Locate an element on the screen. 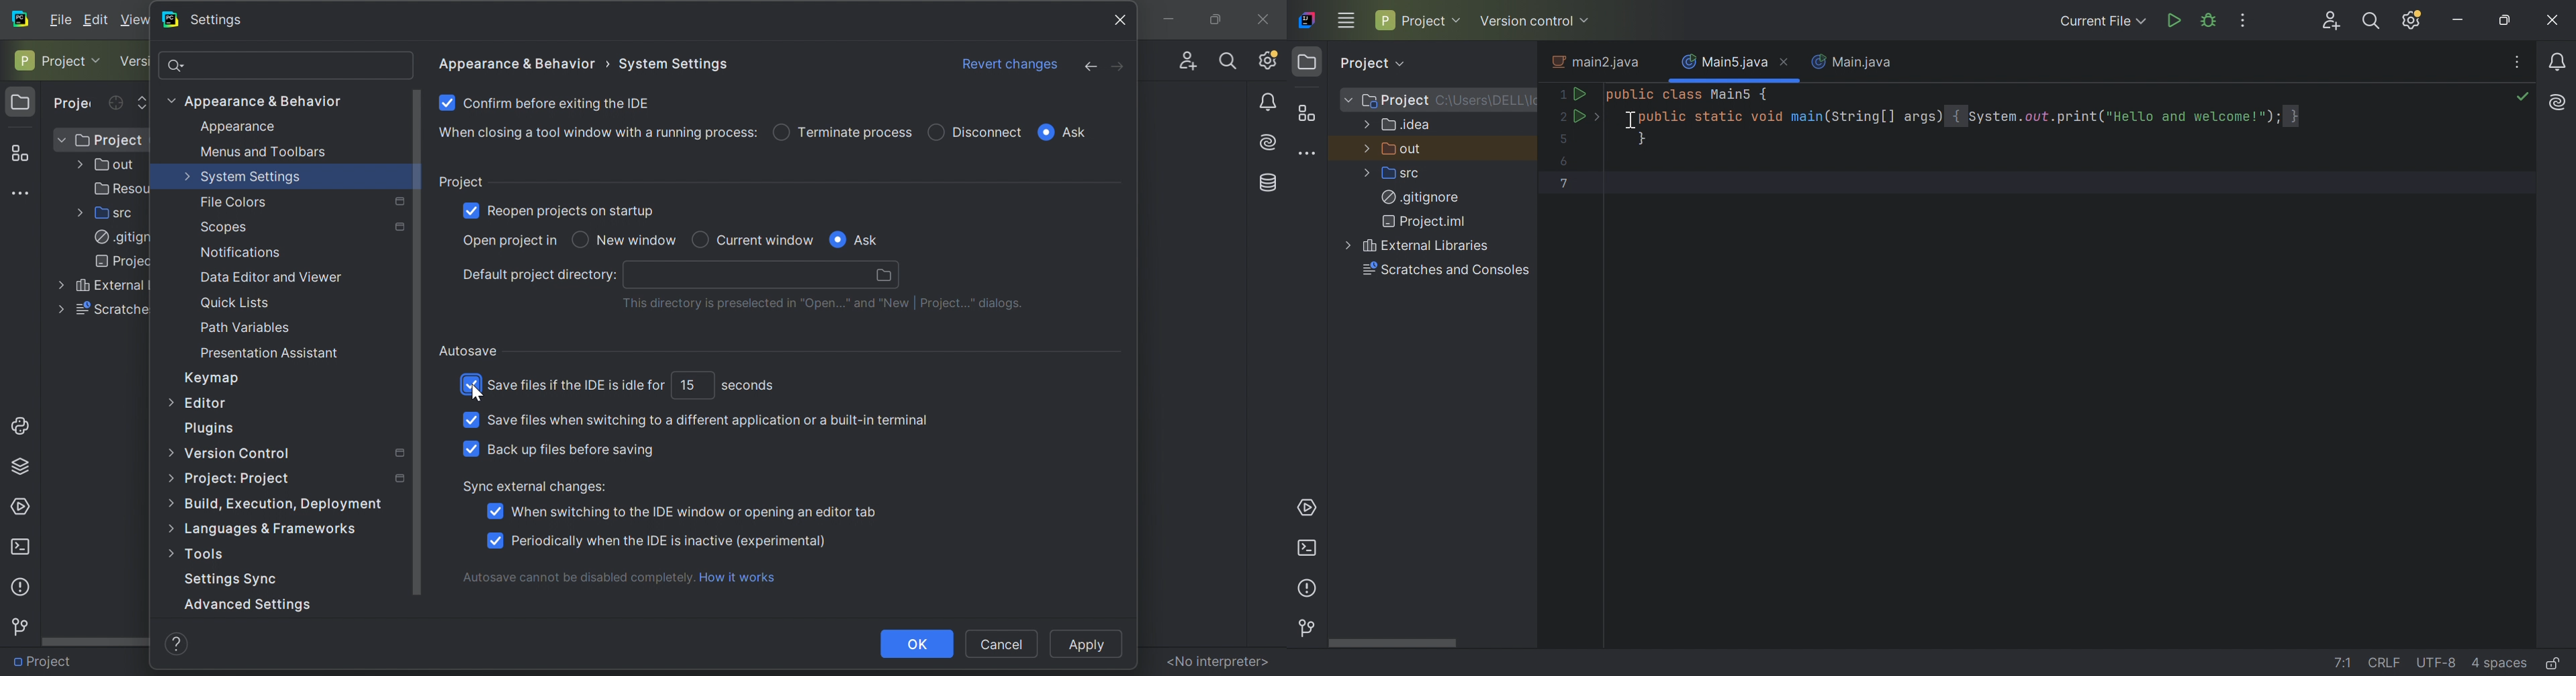 The width and height of the screenshot is (2576, 700). AI Assistant is located at coordinates (2559, 101).